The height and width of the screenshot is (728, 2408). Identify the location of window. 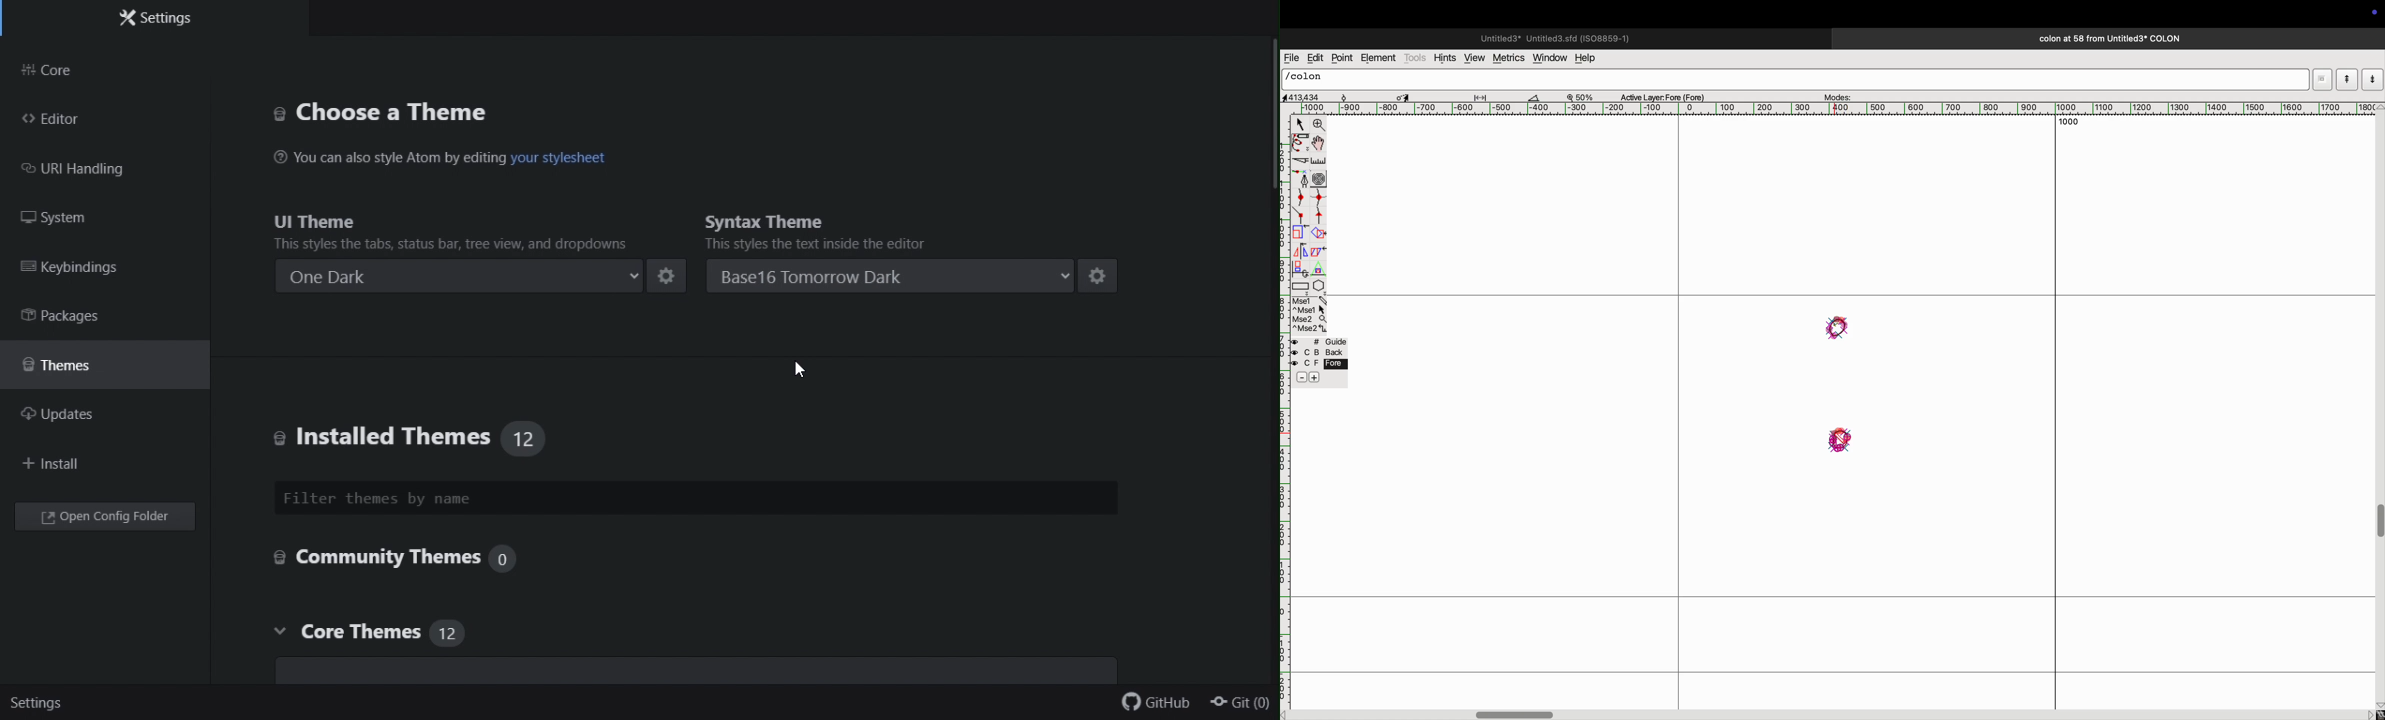
(1548, 59).